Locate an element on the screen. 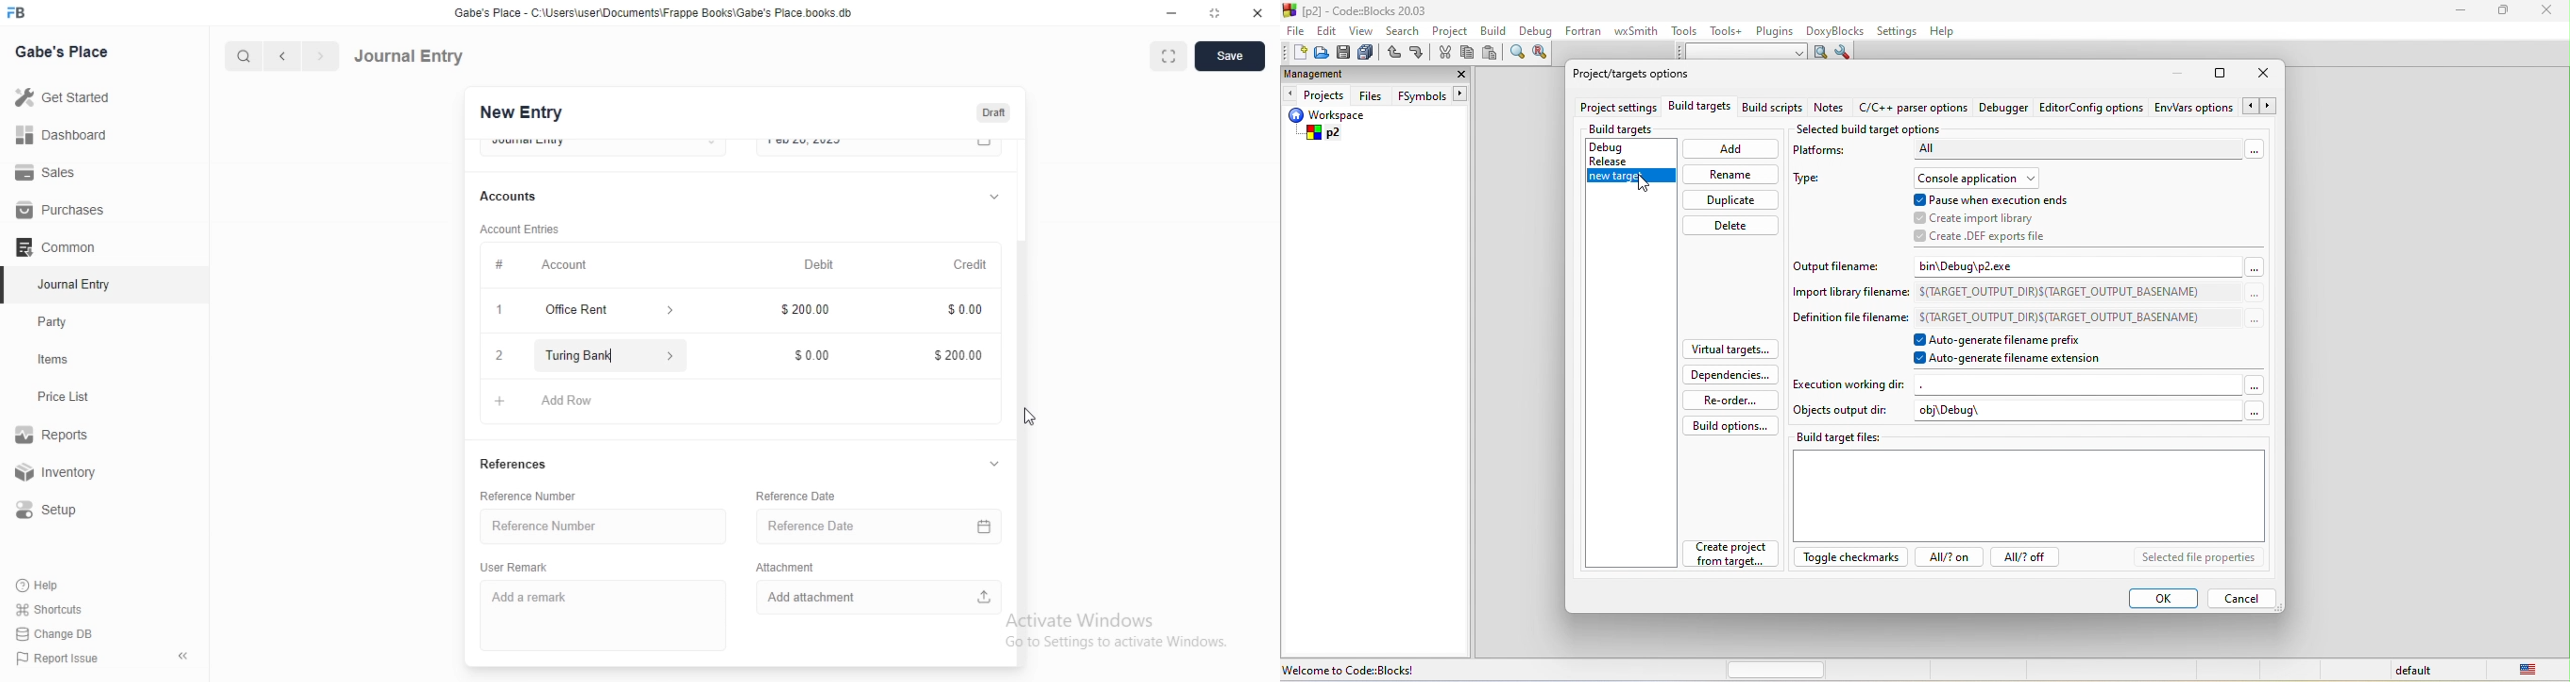  maximize is located at coordinates (2504, 14).